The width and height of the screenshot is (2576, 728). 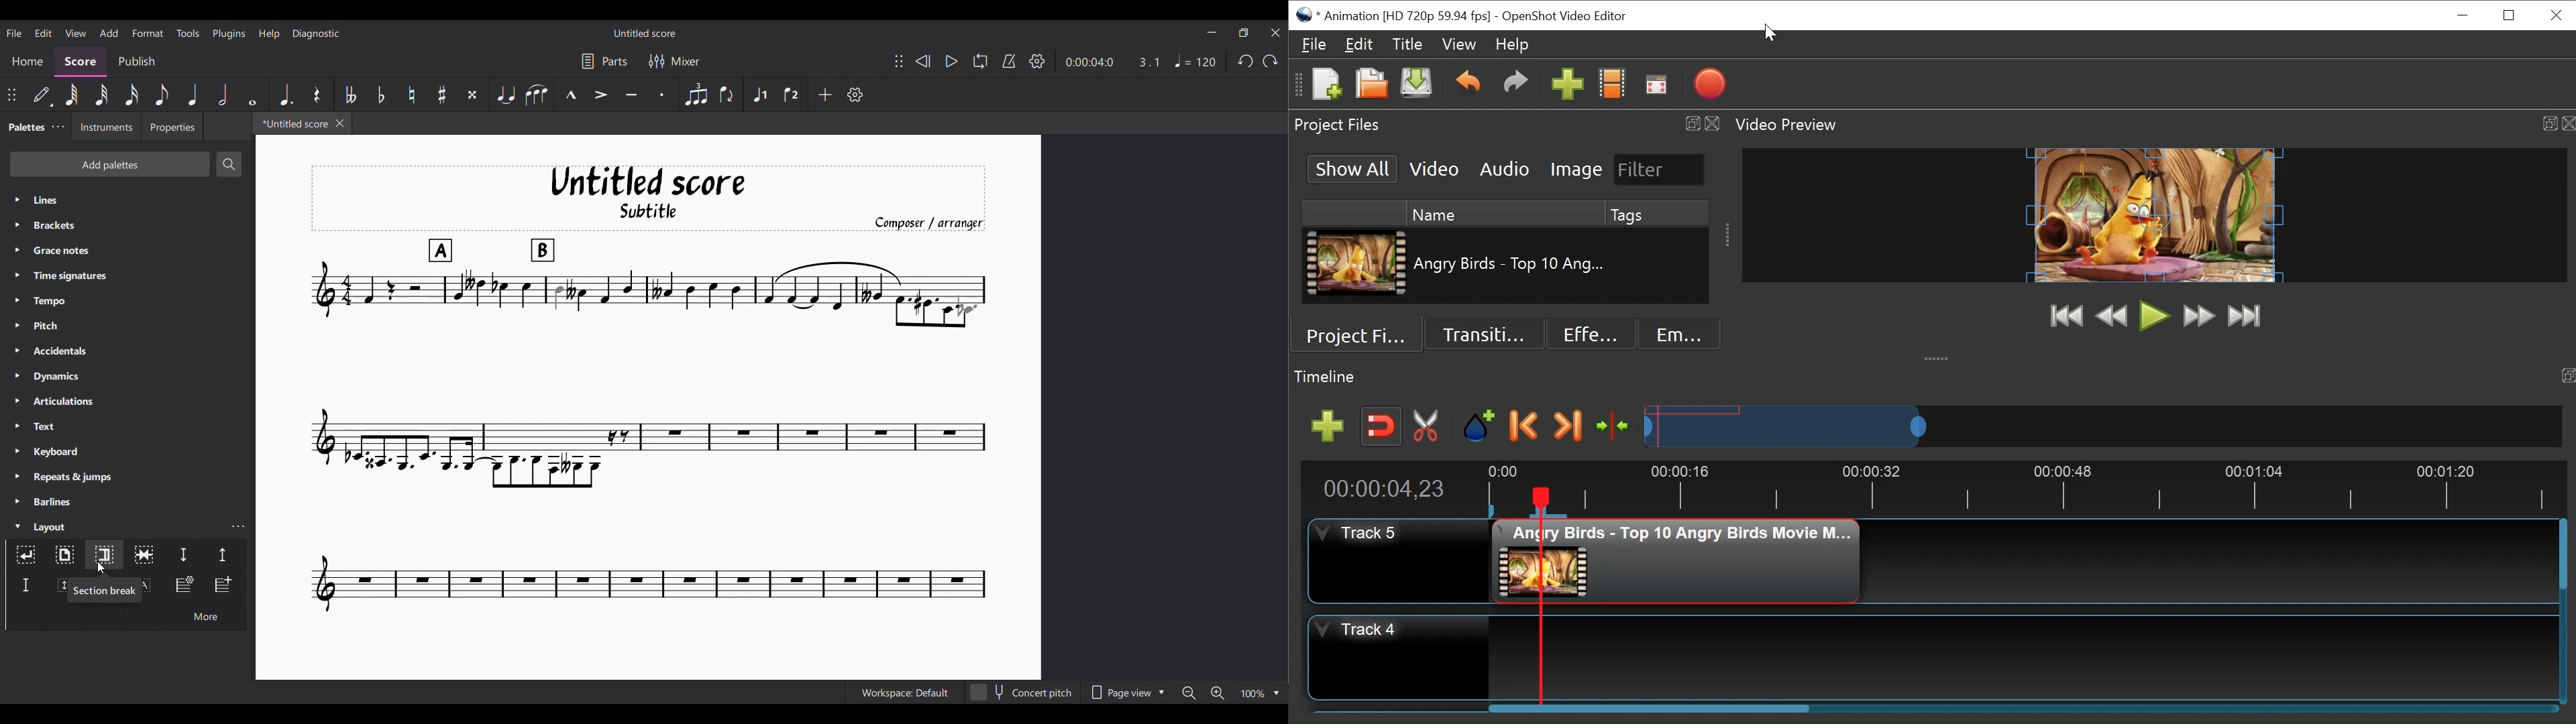 What do you see at coordinates (1189, 692) in the screenshot?
I see `Zoom out` at bounding box center [1189, 692].